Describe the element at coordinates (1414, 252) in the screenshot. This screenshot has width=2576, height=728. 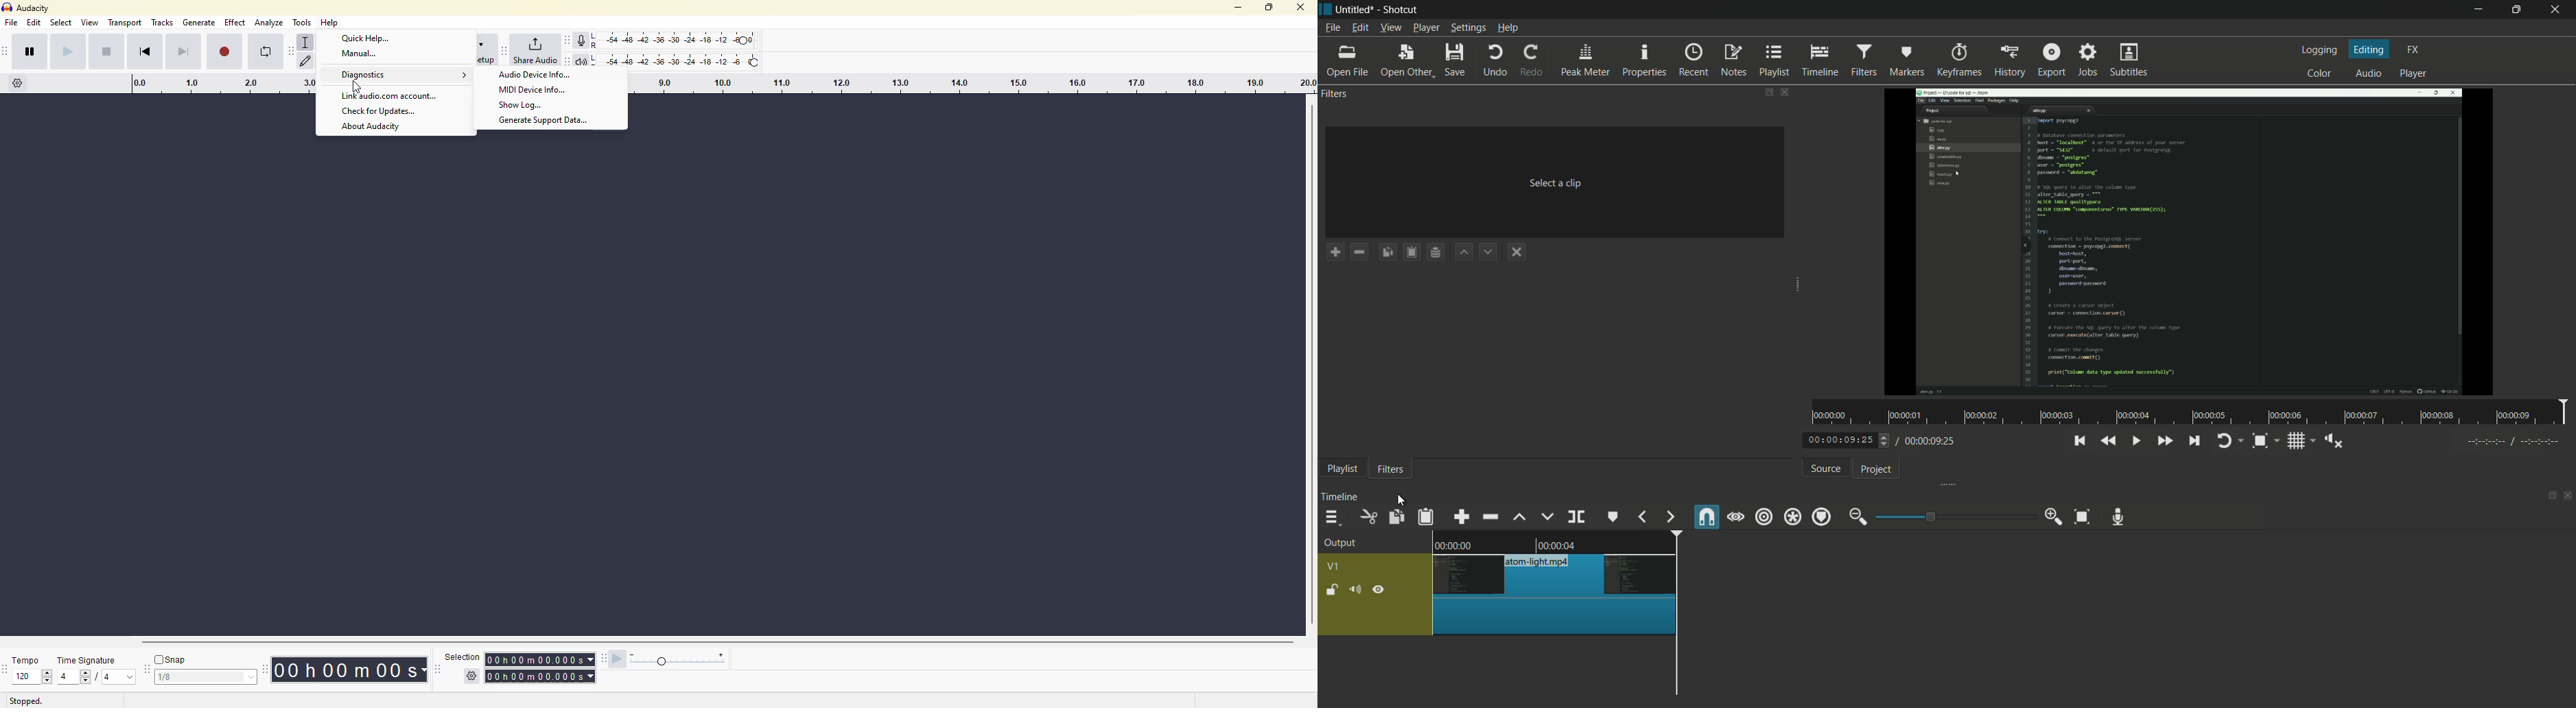
I see `paste filters` at that location.